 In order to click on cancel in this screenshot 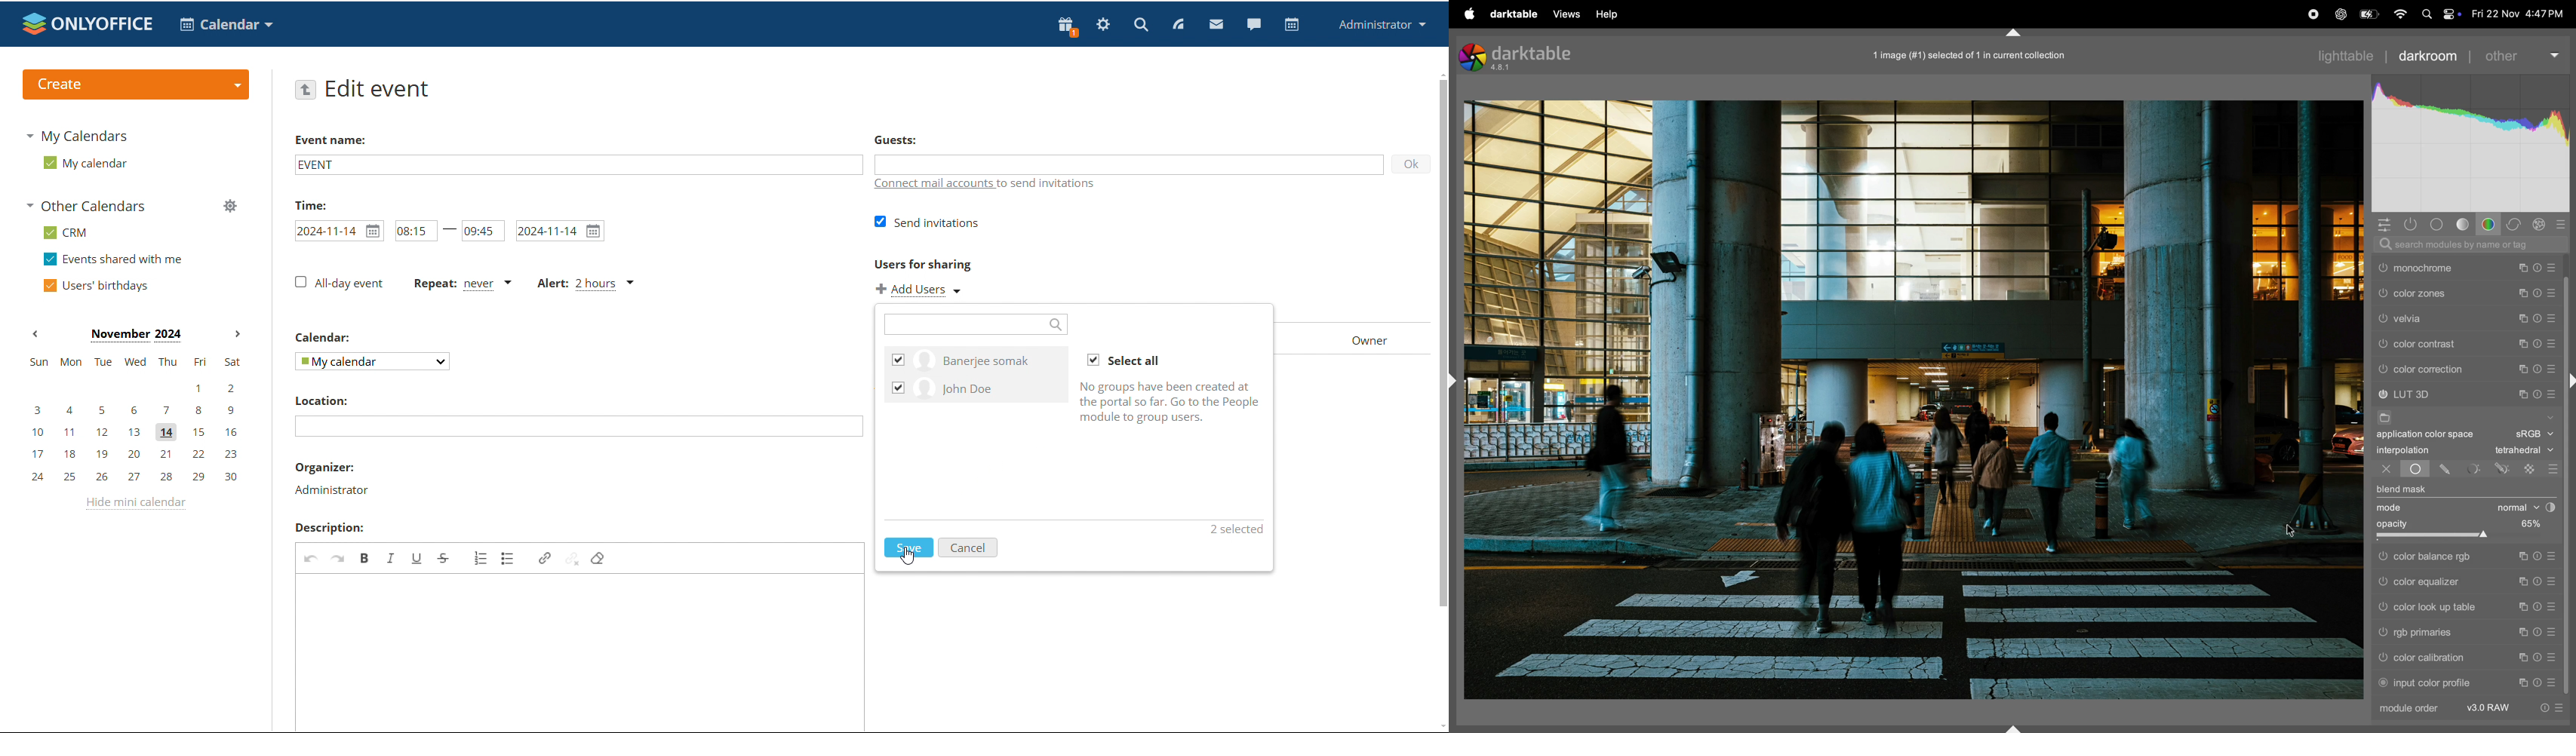, I will do `click(970, 548)`.